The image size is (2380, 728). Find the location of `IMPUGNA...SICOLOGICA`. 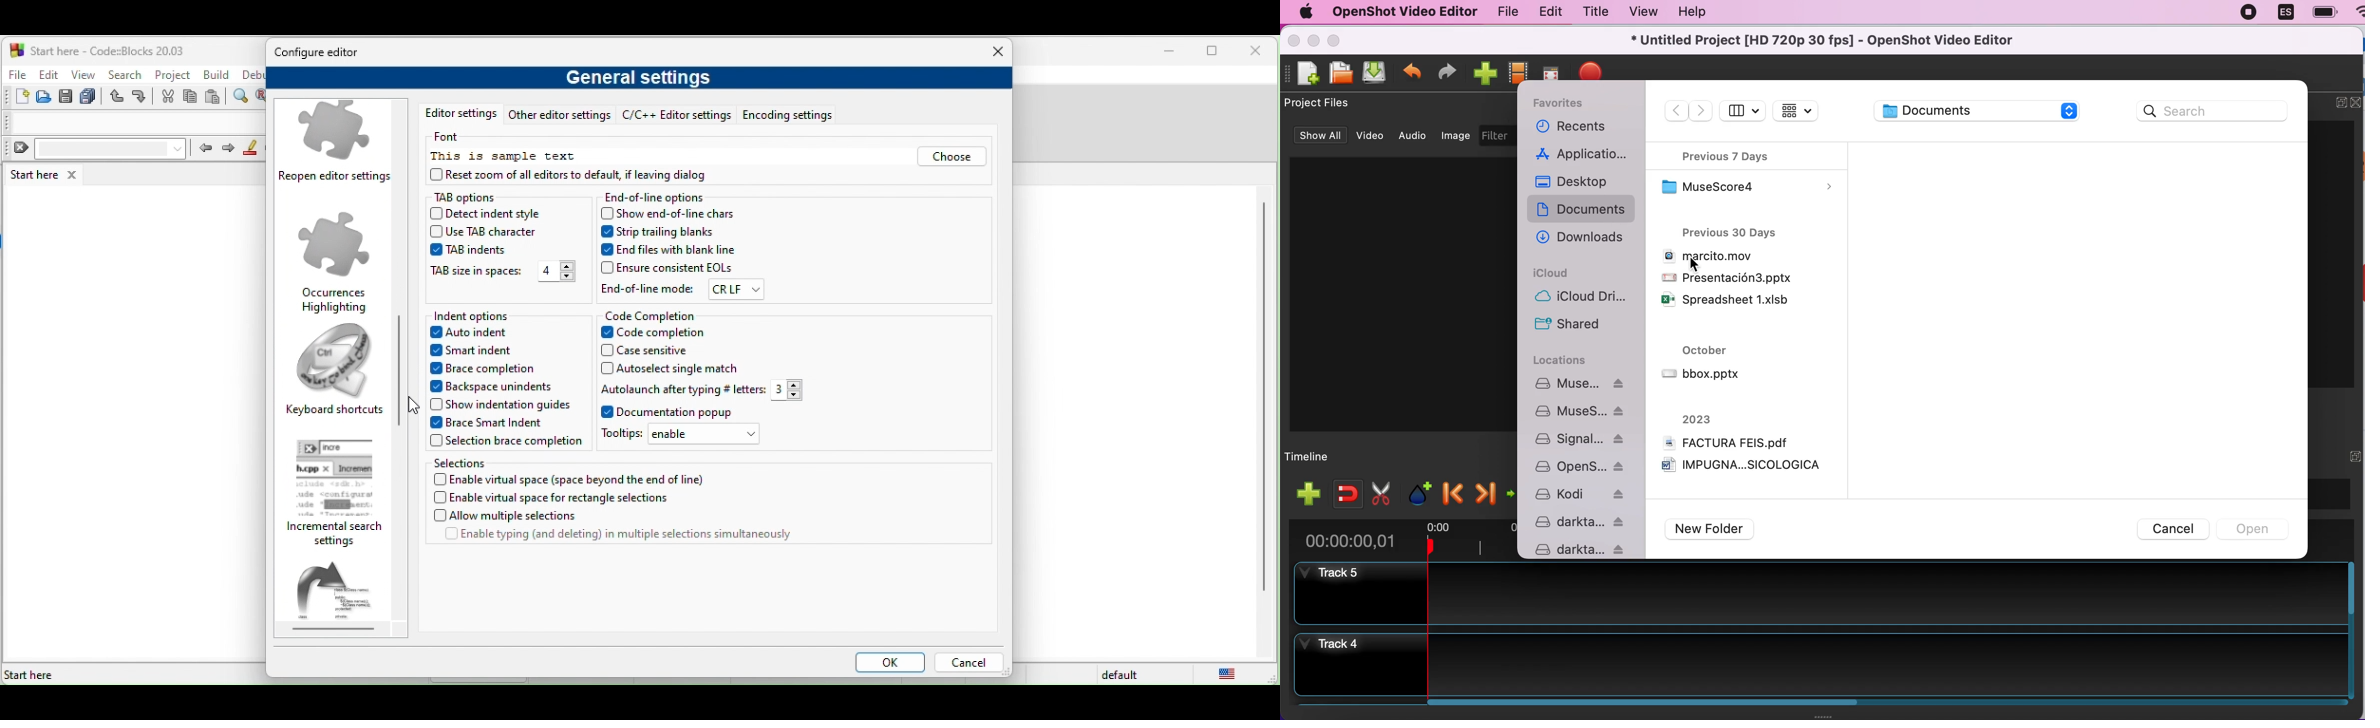

IMPUGNA...SICOLOGICA is located at coordinates (1742, 466).